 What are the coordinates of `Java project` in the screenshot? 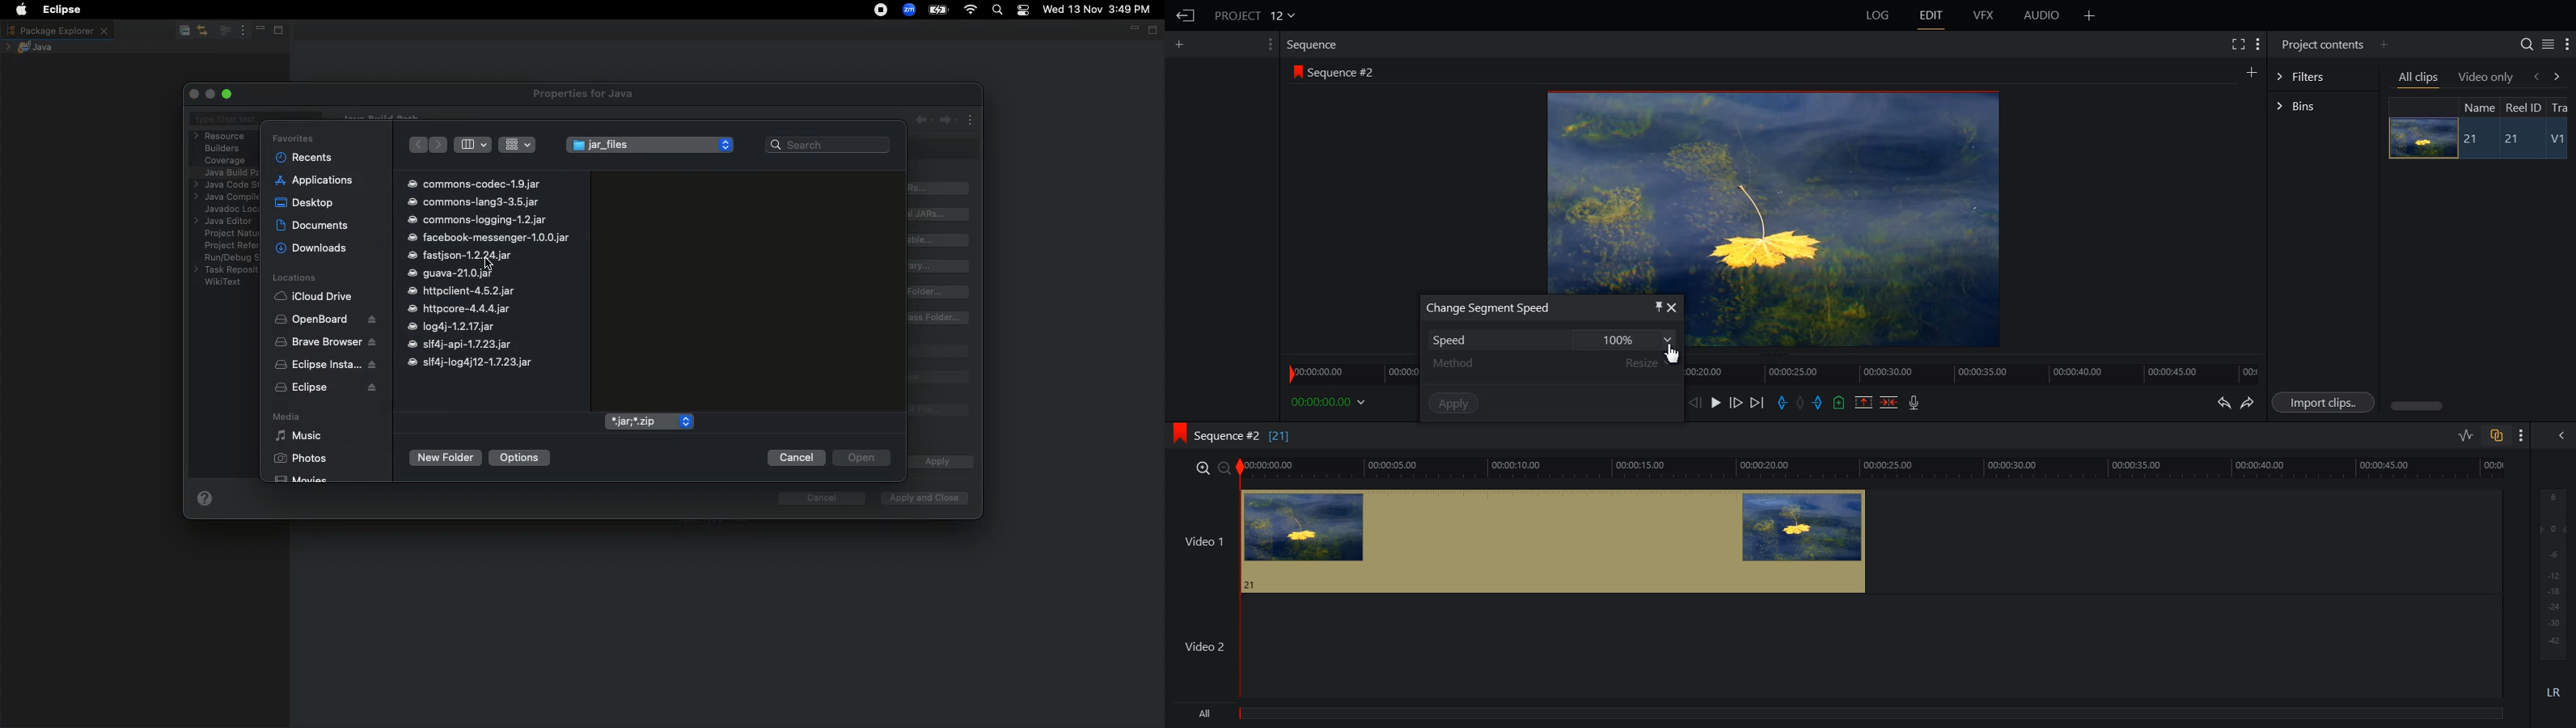 It's located at (33, 47).